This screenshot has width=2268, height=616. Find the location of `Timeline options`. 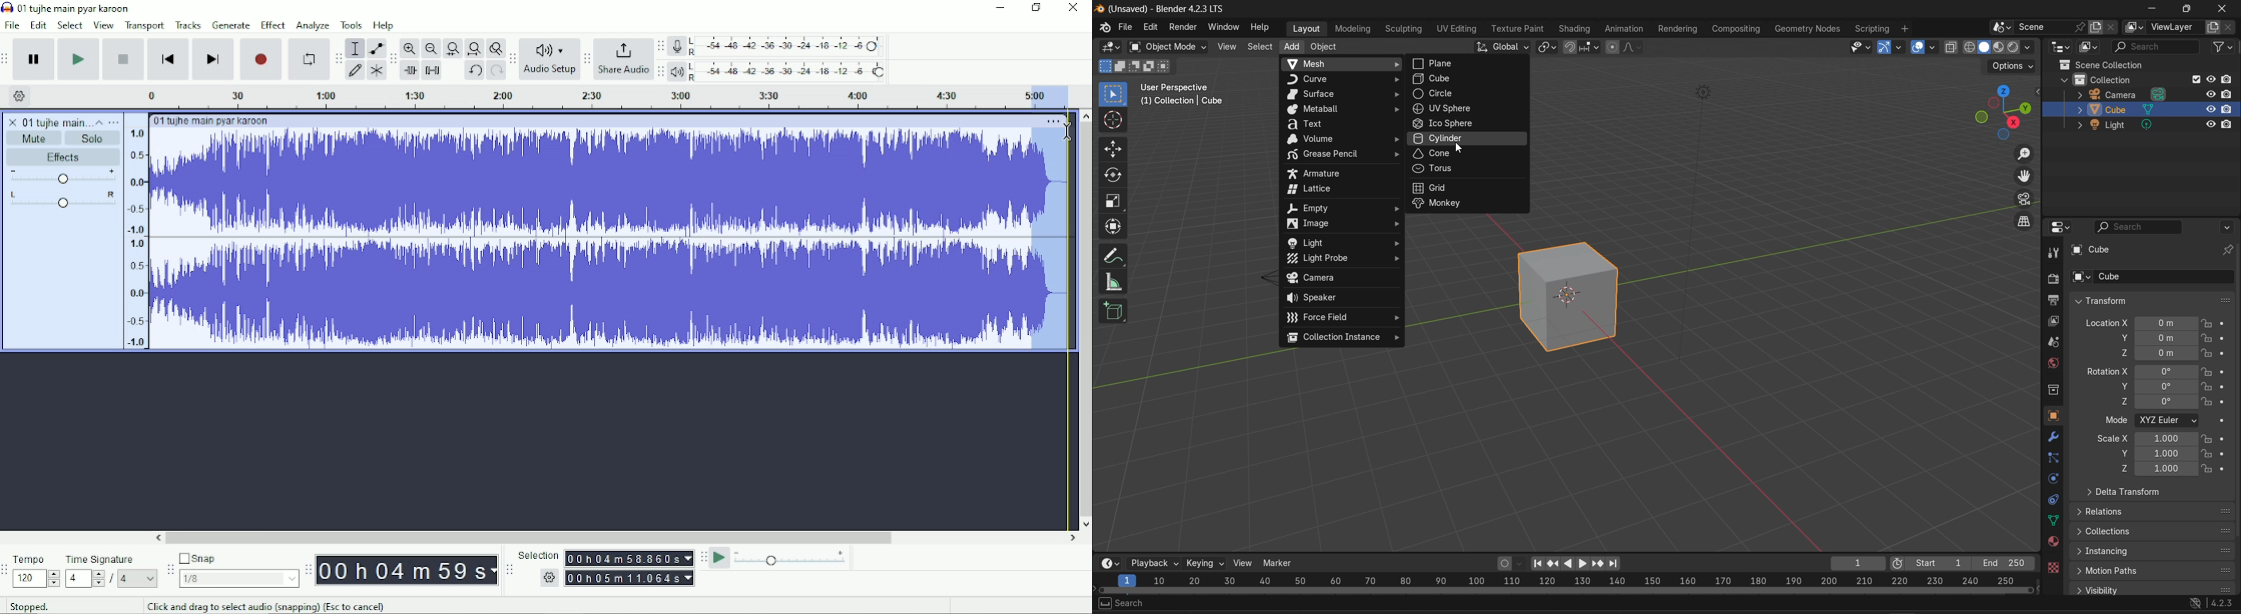

Timeline options is located at coordinates (20, 95).